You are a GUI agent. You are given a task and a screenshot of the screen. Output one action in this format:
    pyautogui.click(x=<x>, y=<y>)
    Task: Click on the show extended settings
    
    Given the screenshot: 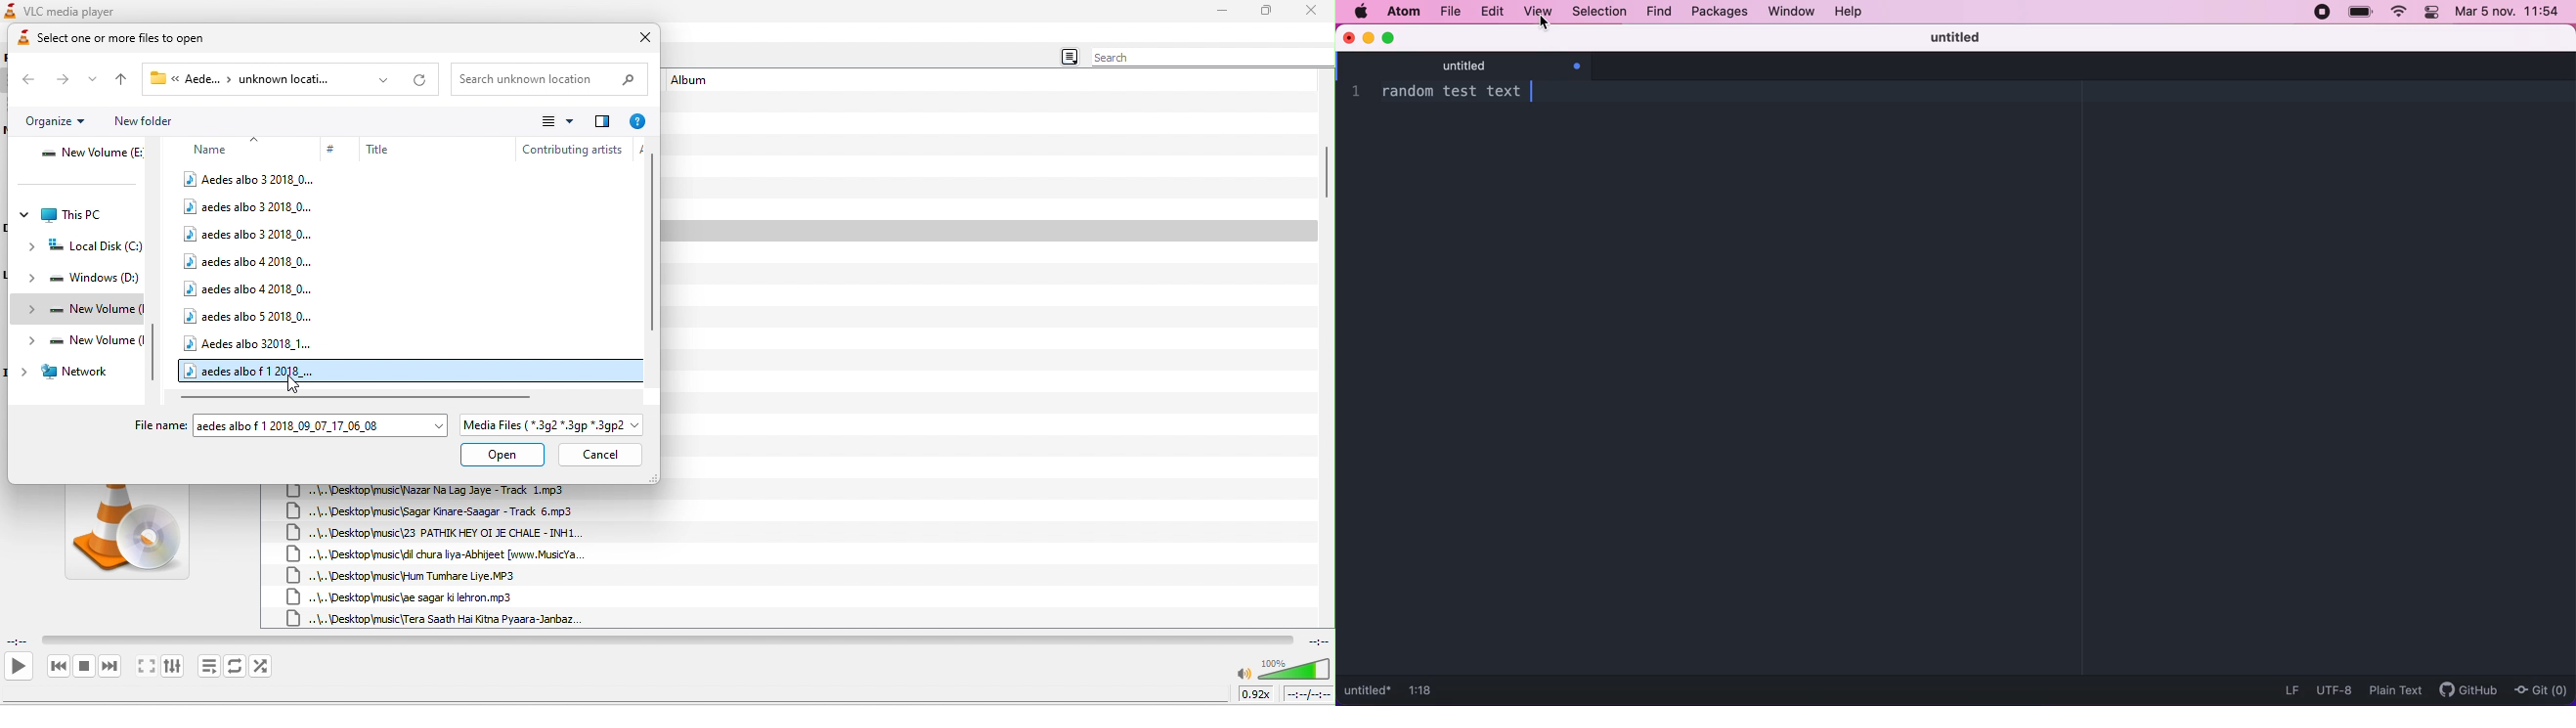 What is the action you would take?
    pyautogui.click(x=172, y=667)
    